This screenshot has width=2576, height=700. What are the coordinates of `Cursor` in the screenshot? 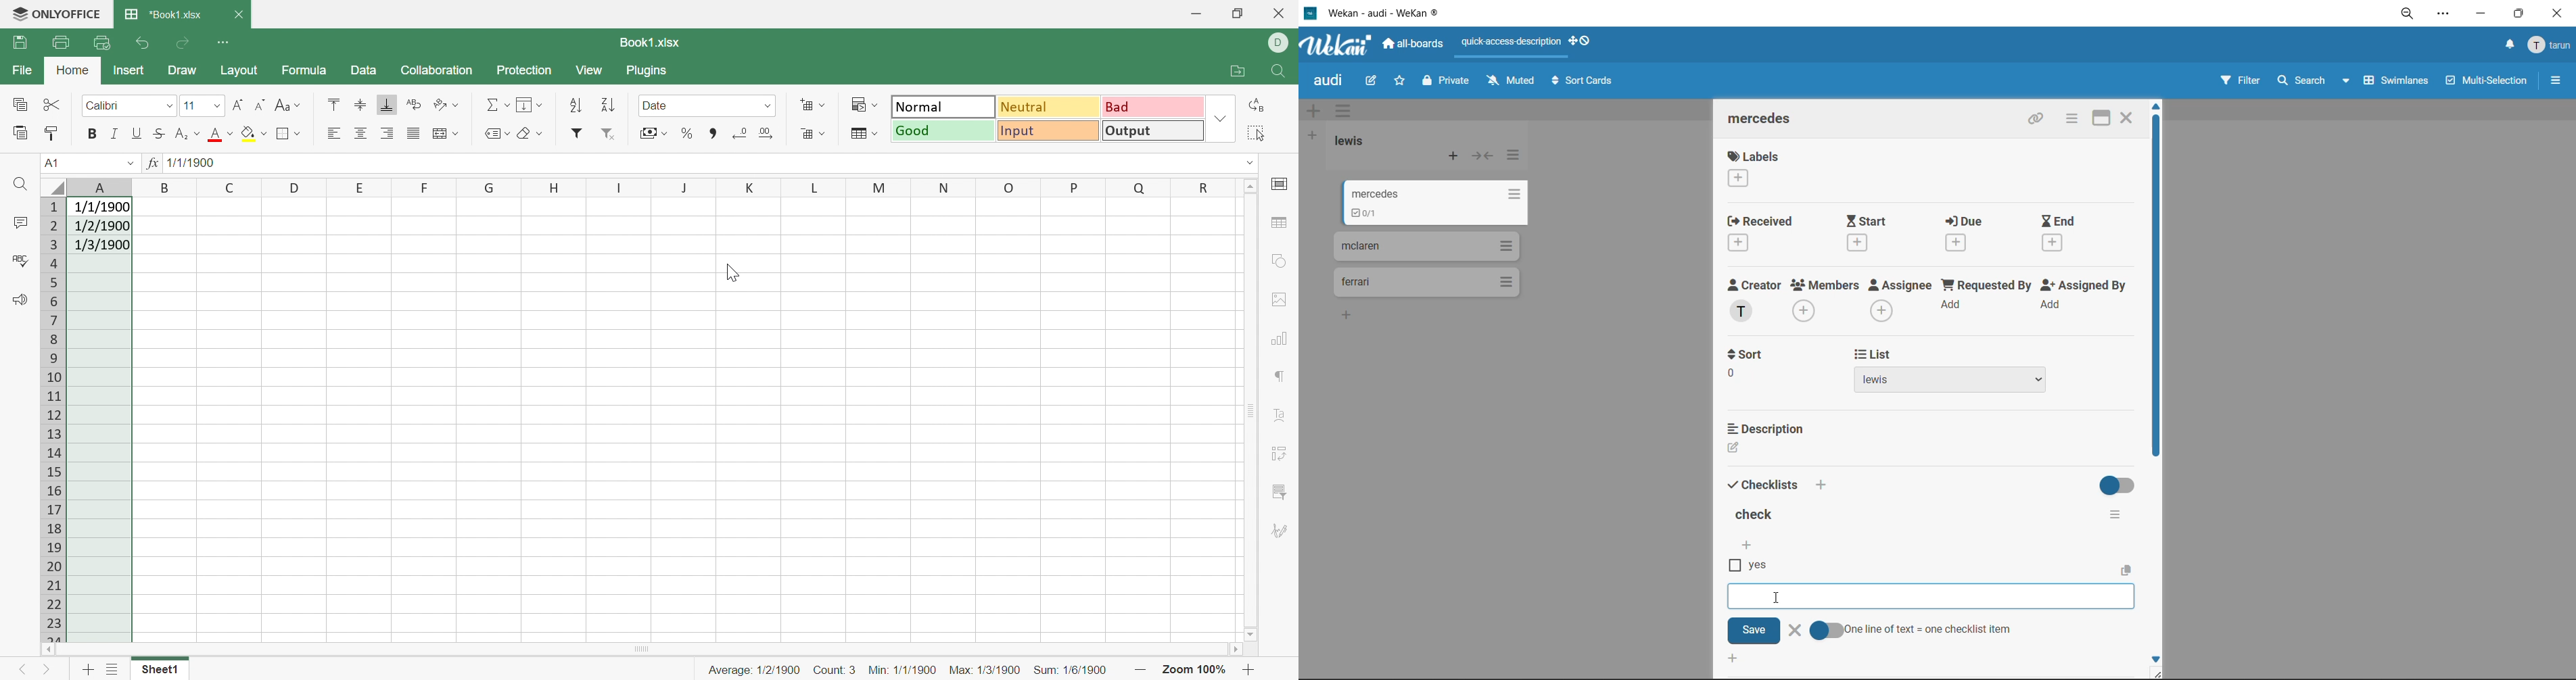 It's located at (732, 273).